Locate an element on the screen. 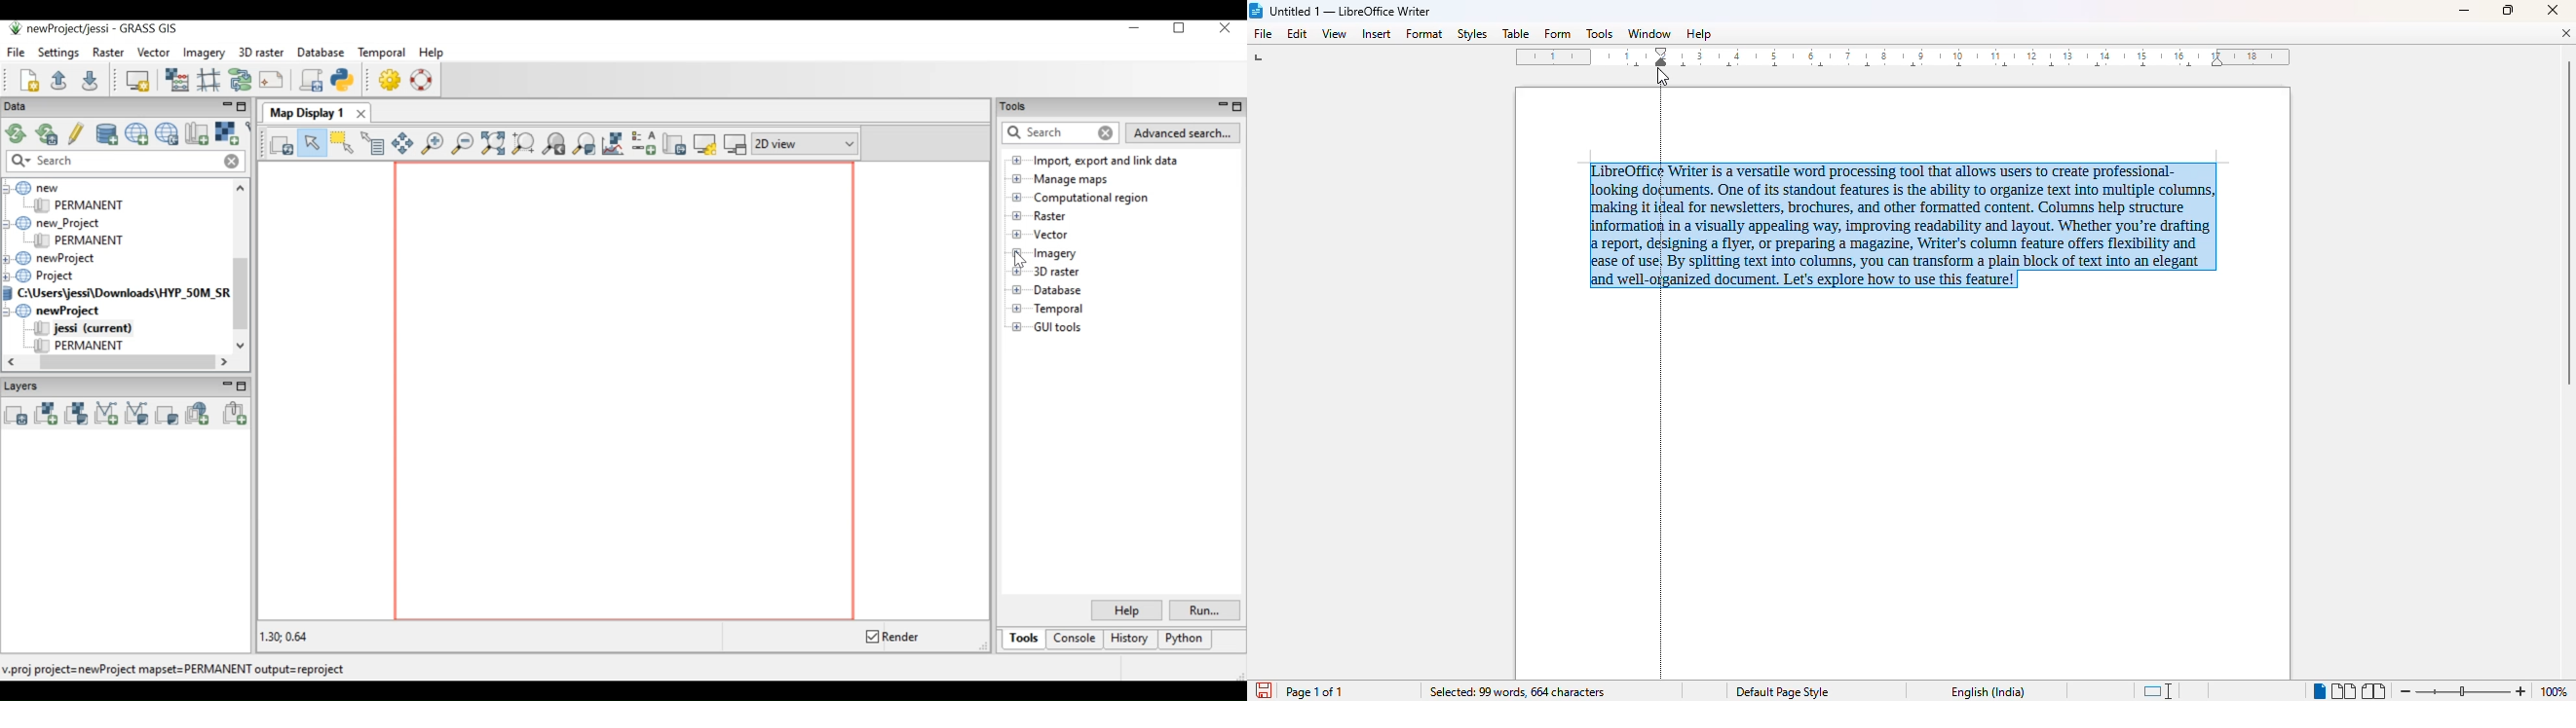 The width and height of the screenshot is (2576, 728). LibreOffice logo is located at coordinates (1257, 11).